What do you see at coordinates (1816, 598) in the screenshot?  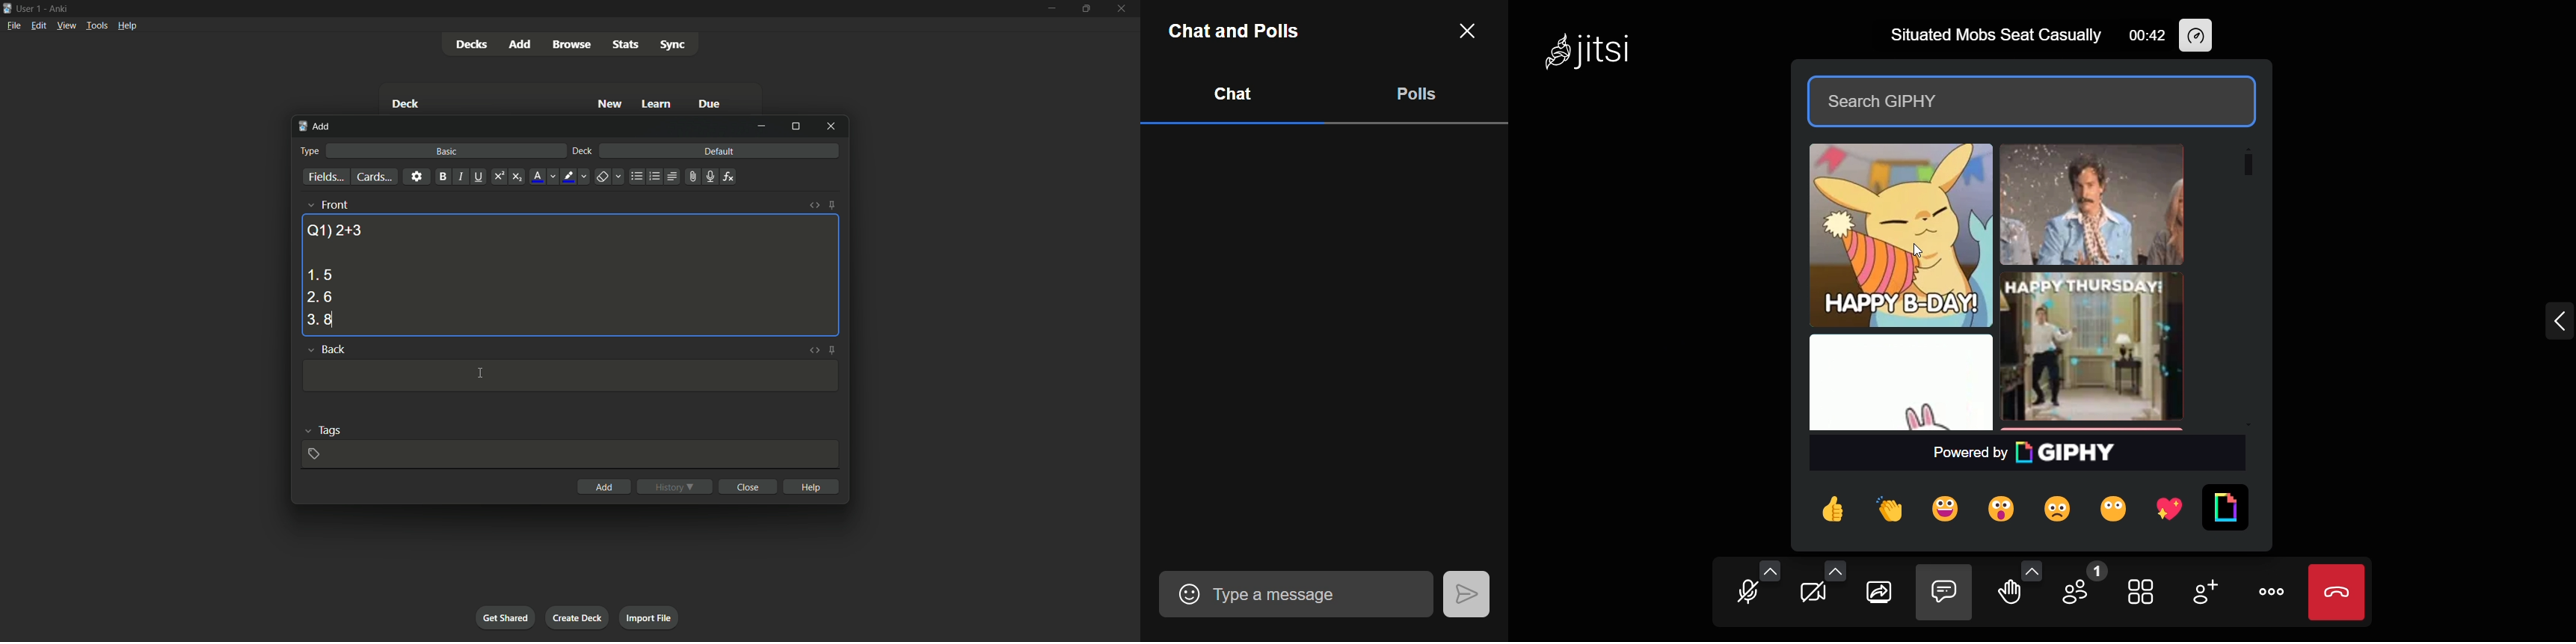 I see `start camera` at bounding box center [1816, 598].